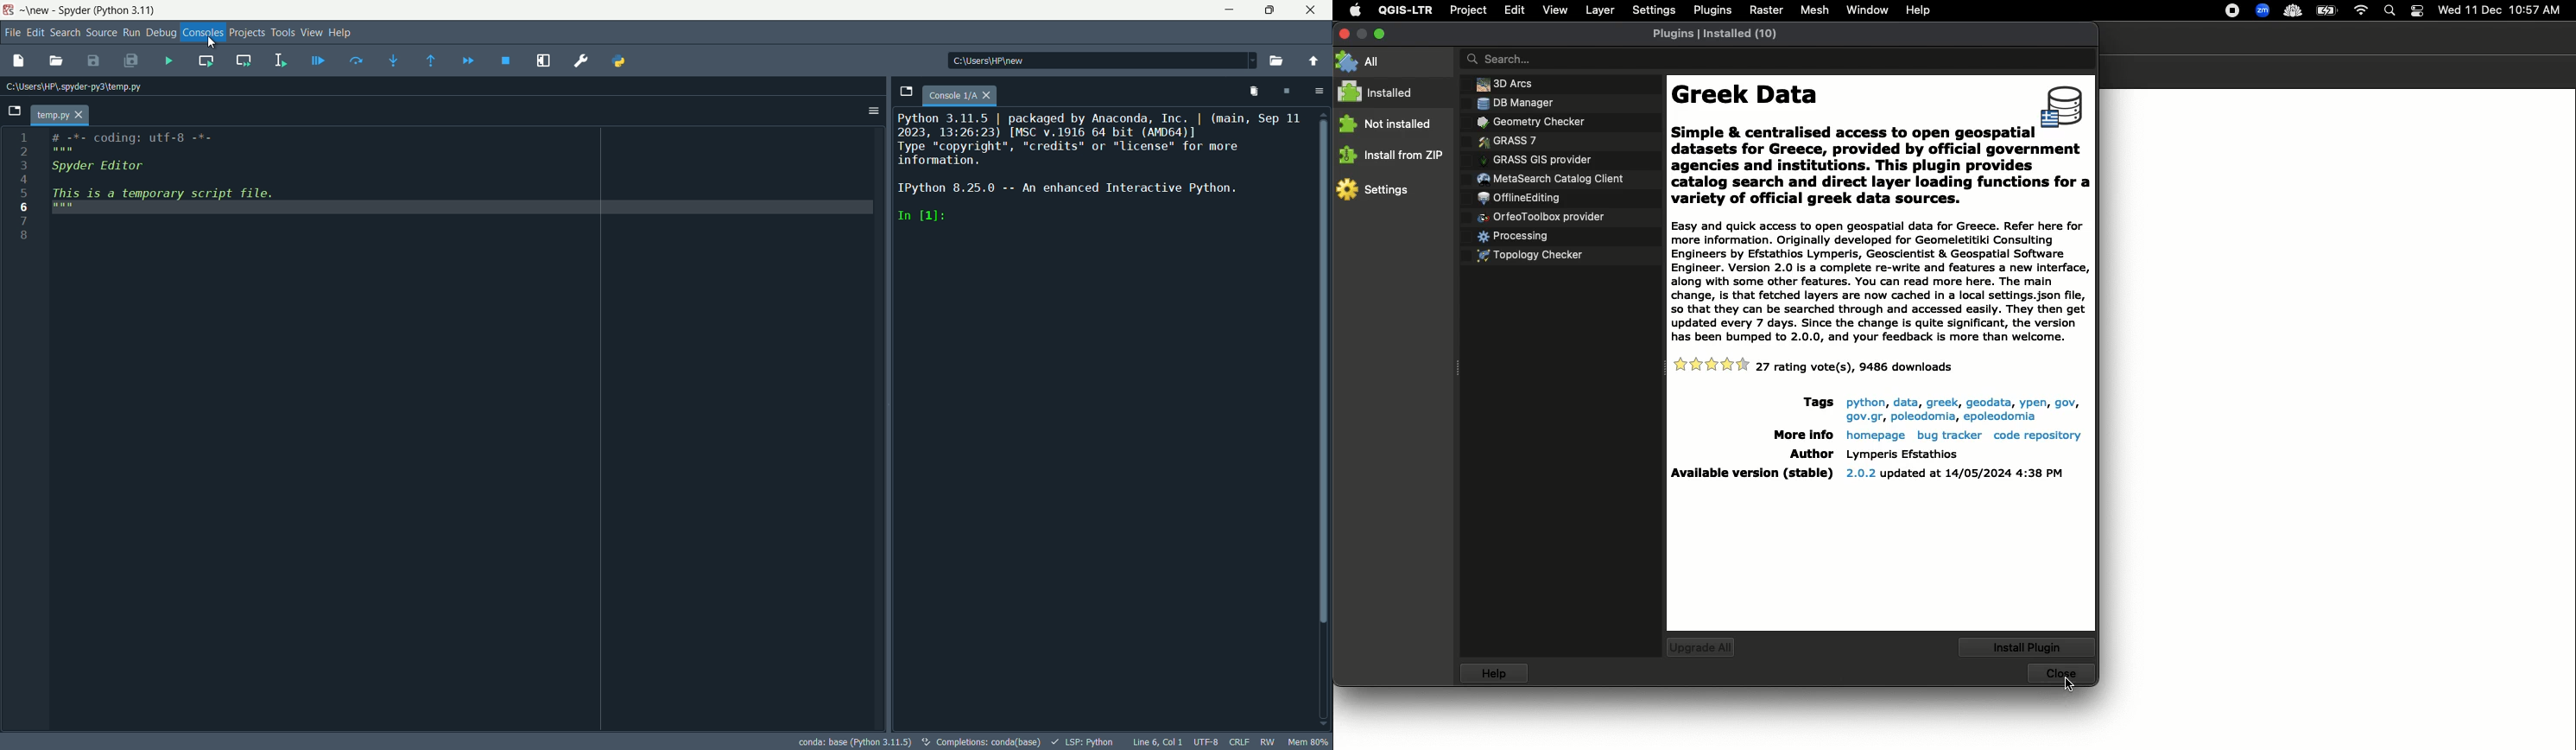  I want to click on consoles menu, so click(203, 33).